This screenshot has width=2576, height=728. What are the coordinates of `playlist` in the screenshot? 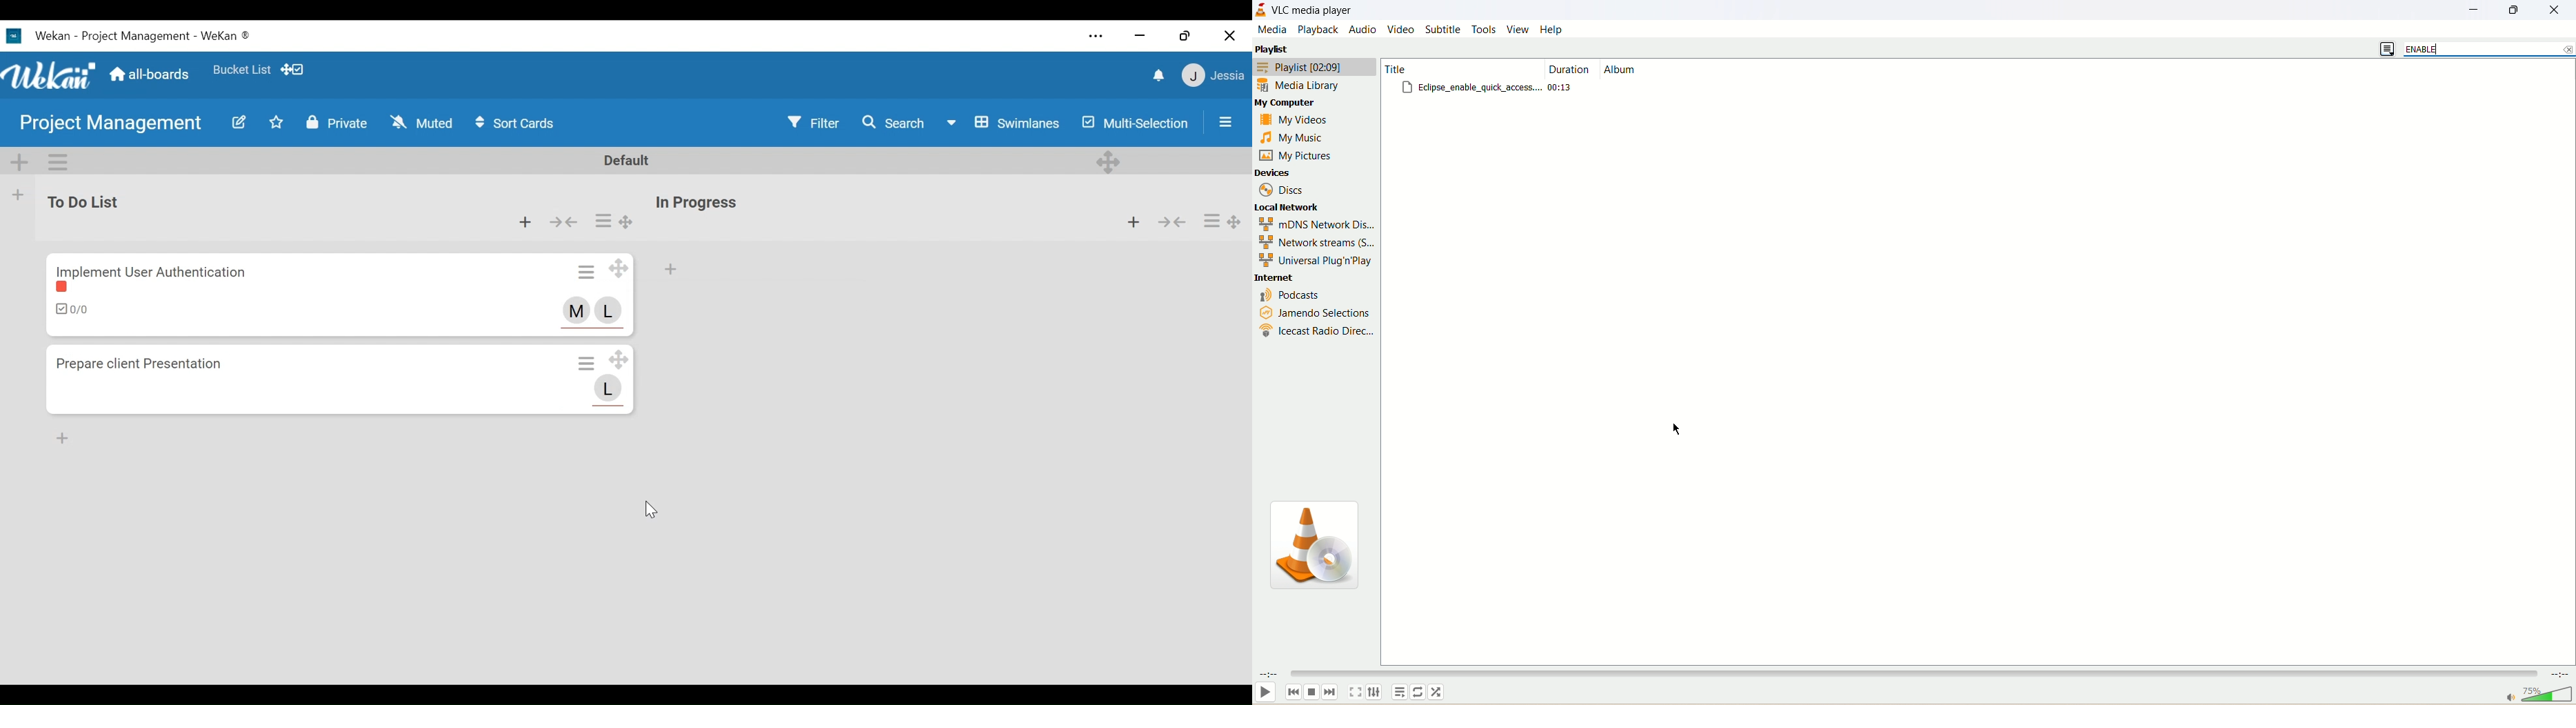 It's located at (1277, 49).